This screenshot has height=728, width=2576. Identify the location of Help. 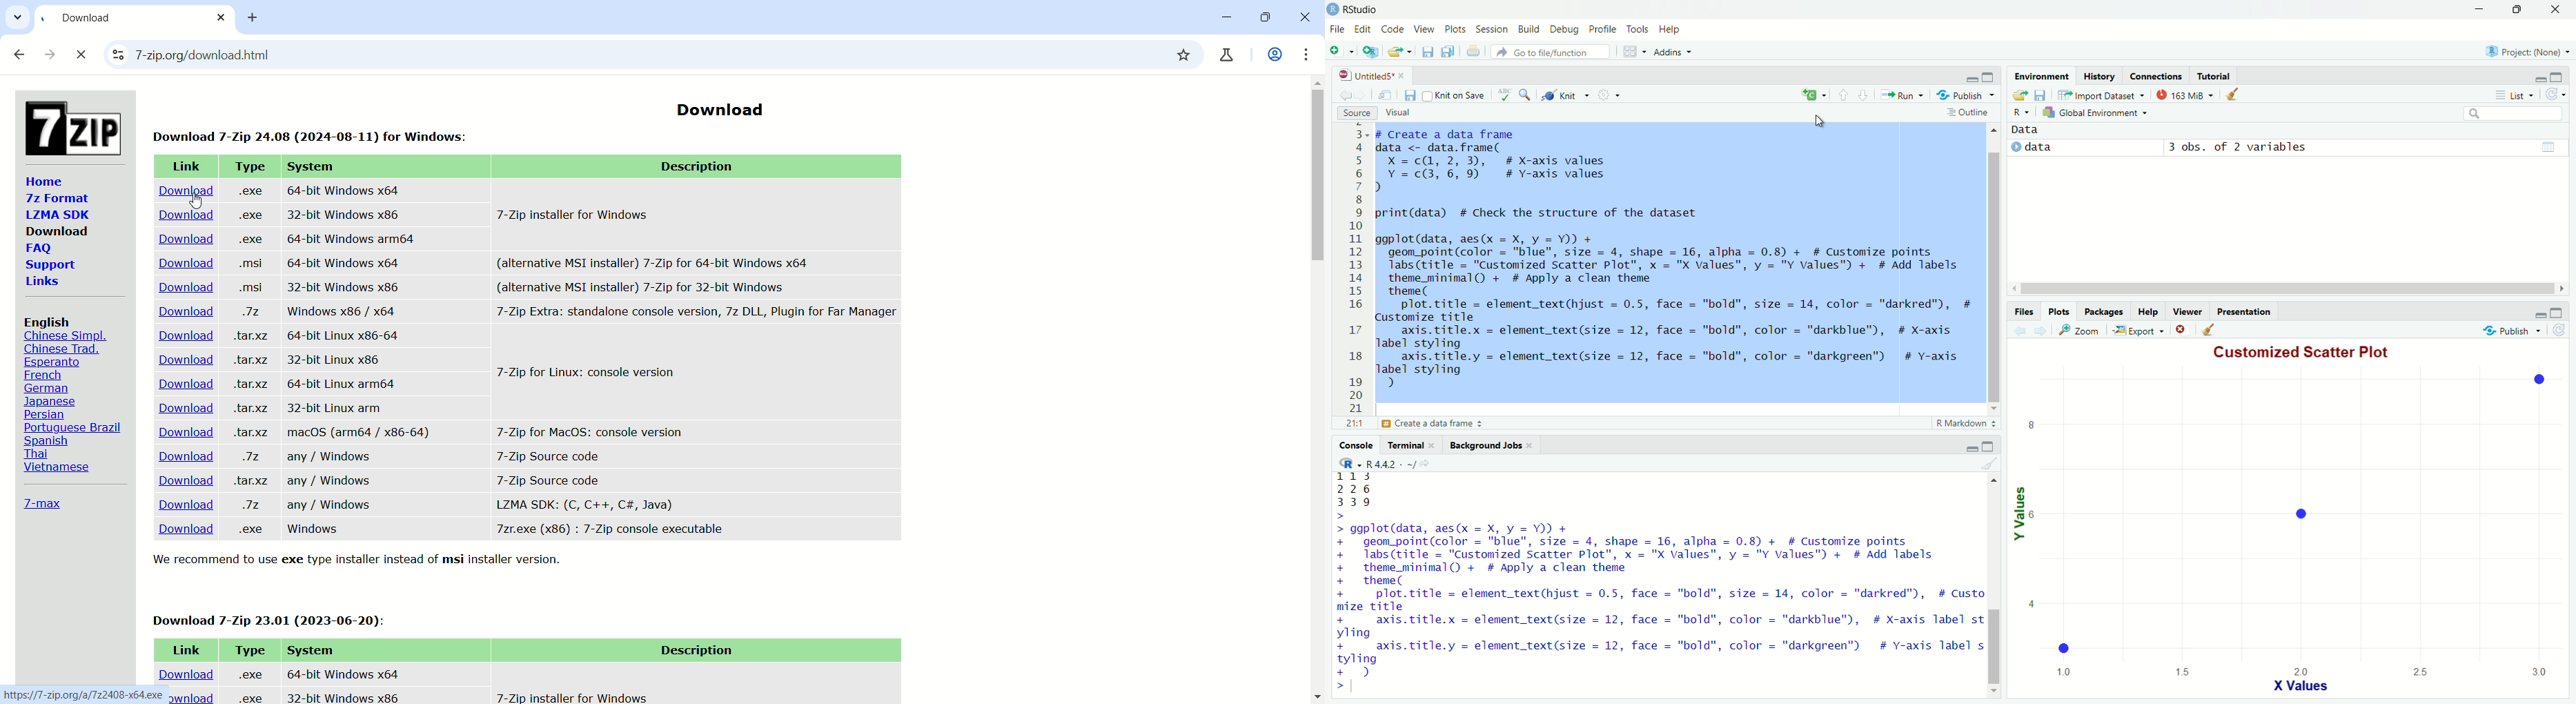
(1669, 29).